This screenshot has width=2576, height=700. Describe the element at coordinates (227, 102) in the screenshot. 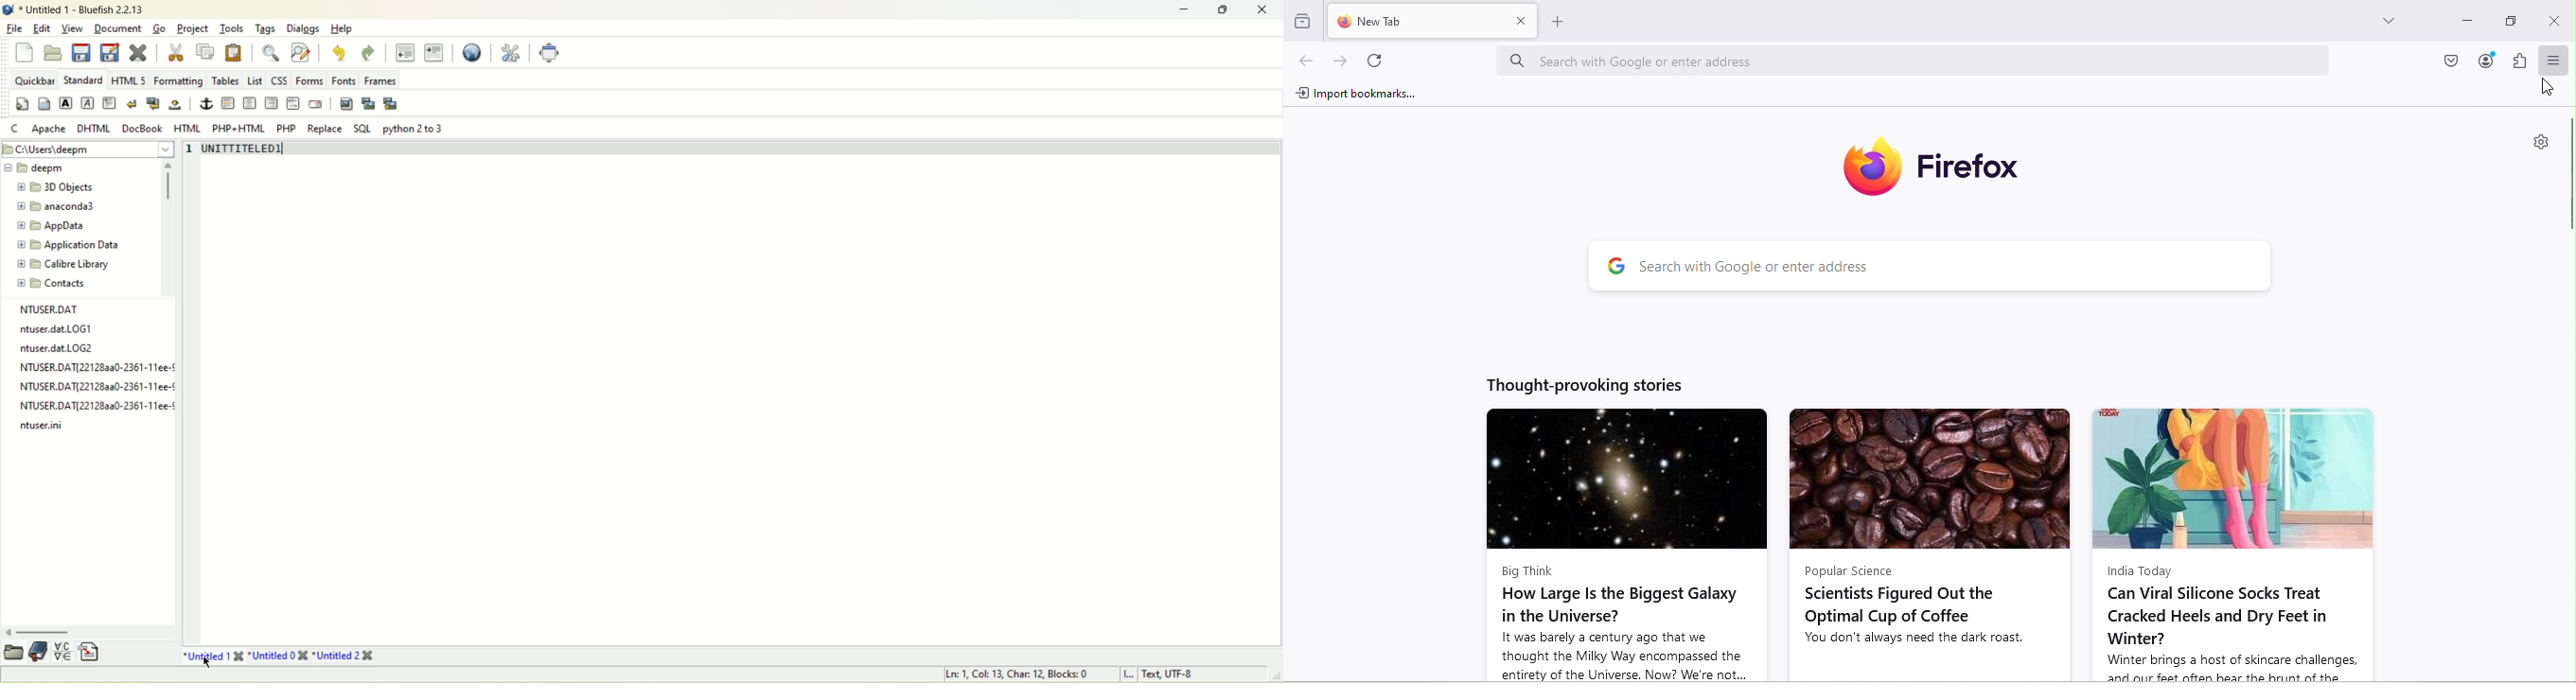

I see `horizontal rule` at that location.